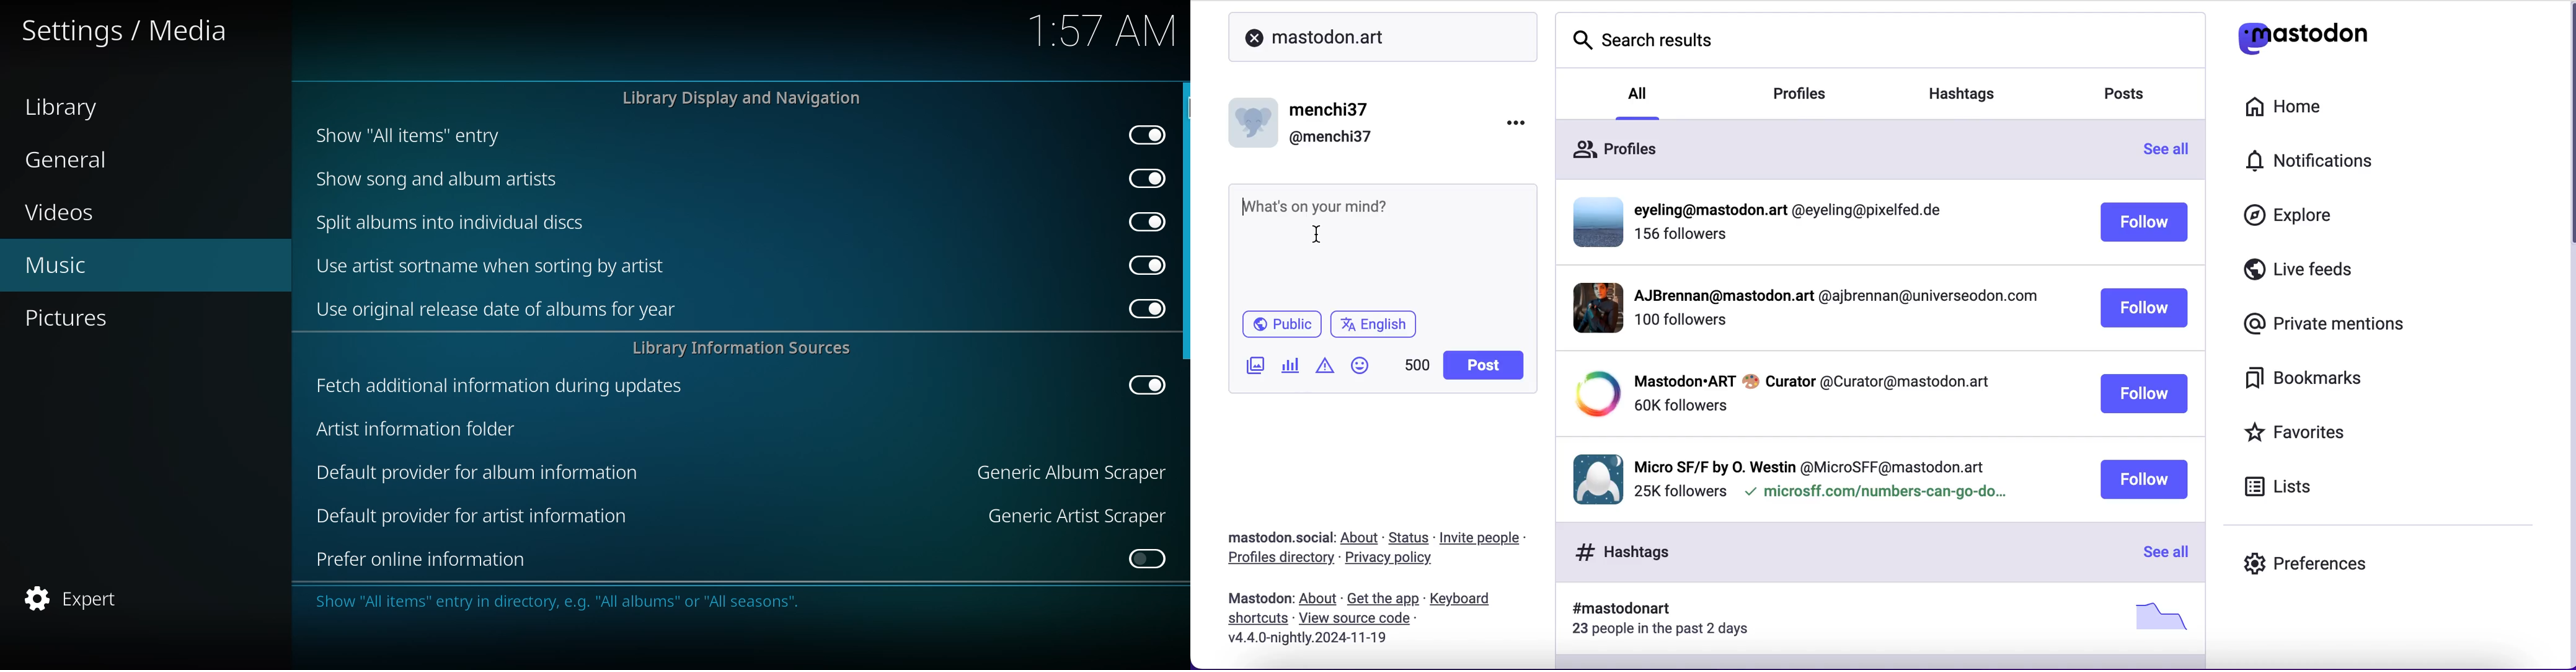 The height and width of the screenshot is (672, 2576). I want to click on profiles, so click(1614, 145).